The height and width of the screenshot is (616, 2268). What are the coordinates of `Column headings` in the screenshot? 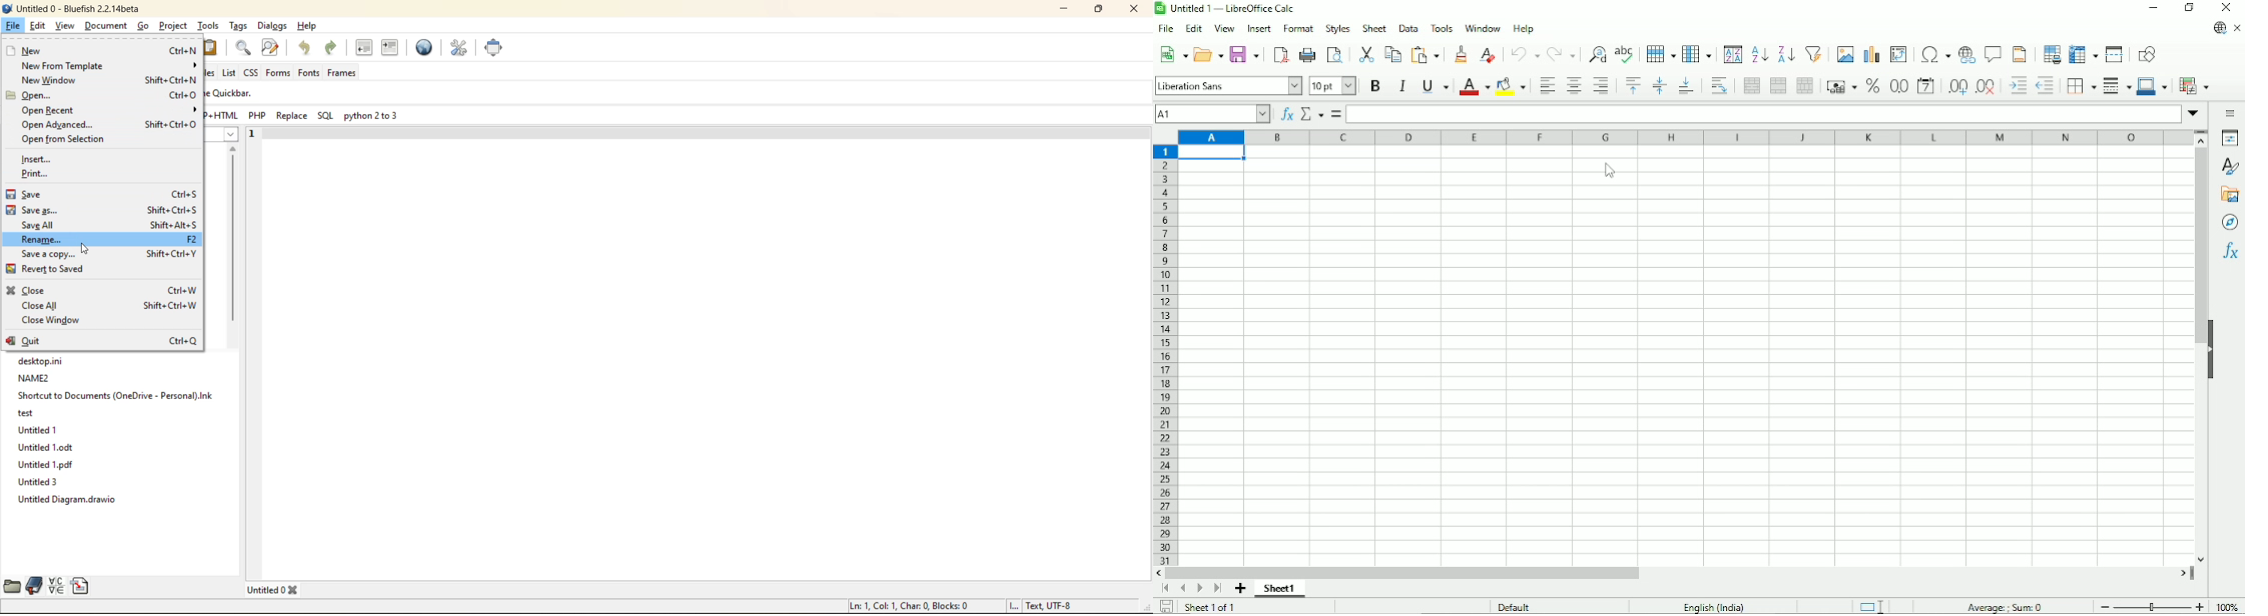 It's located at (1685, 137).